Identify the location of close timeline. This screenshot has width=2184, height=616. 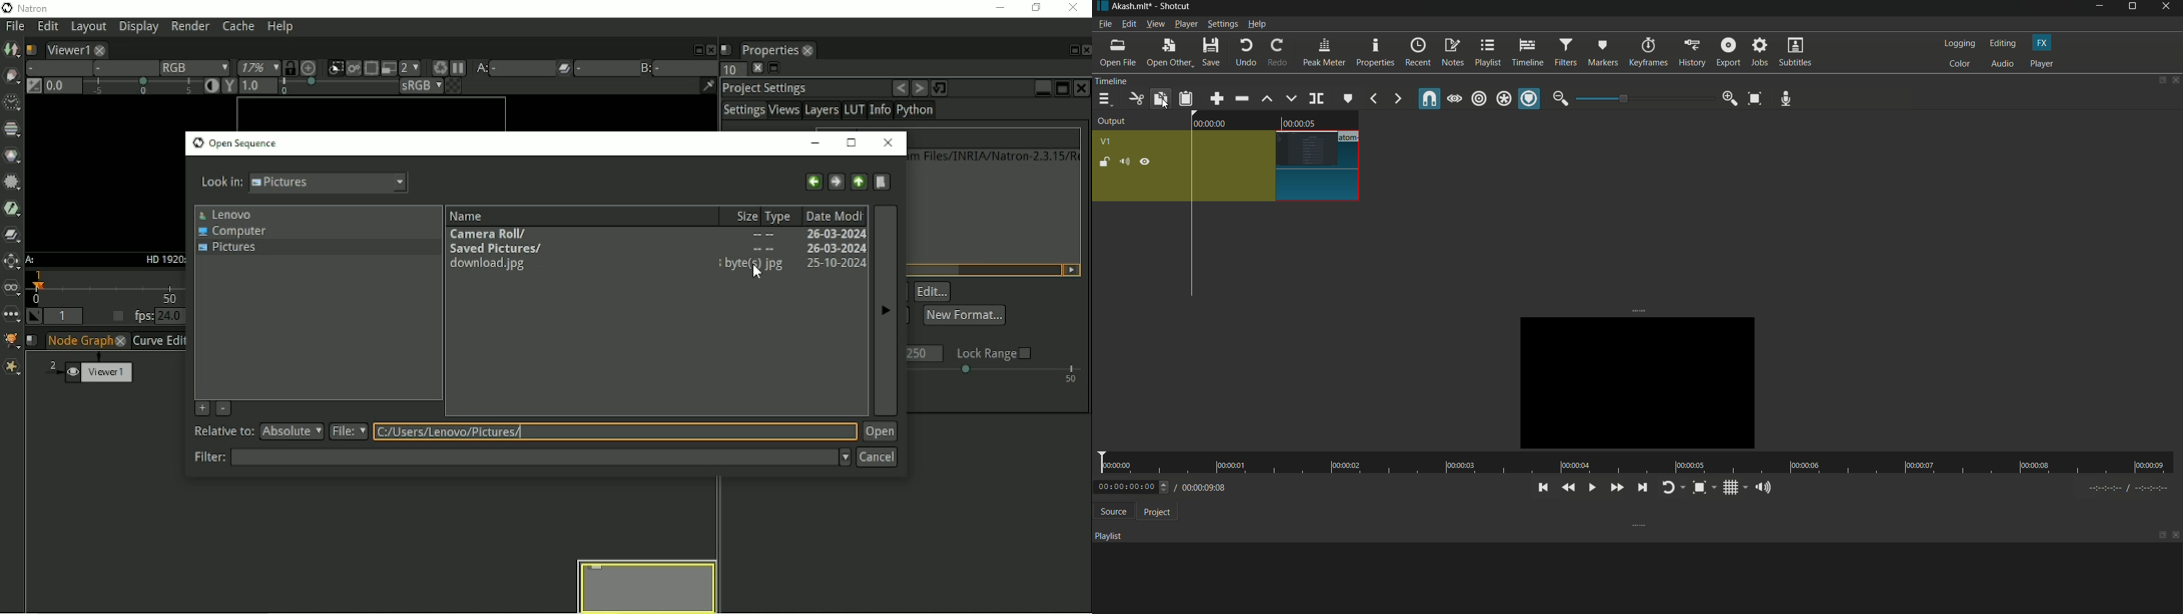
(2177, 80).